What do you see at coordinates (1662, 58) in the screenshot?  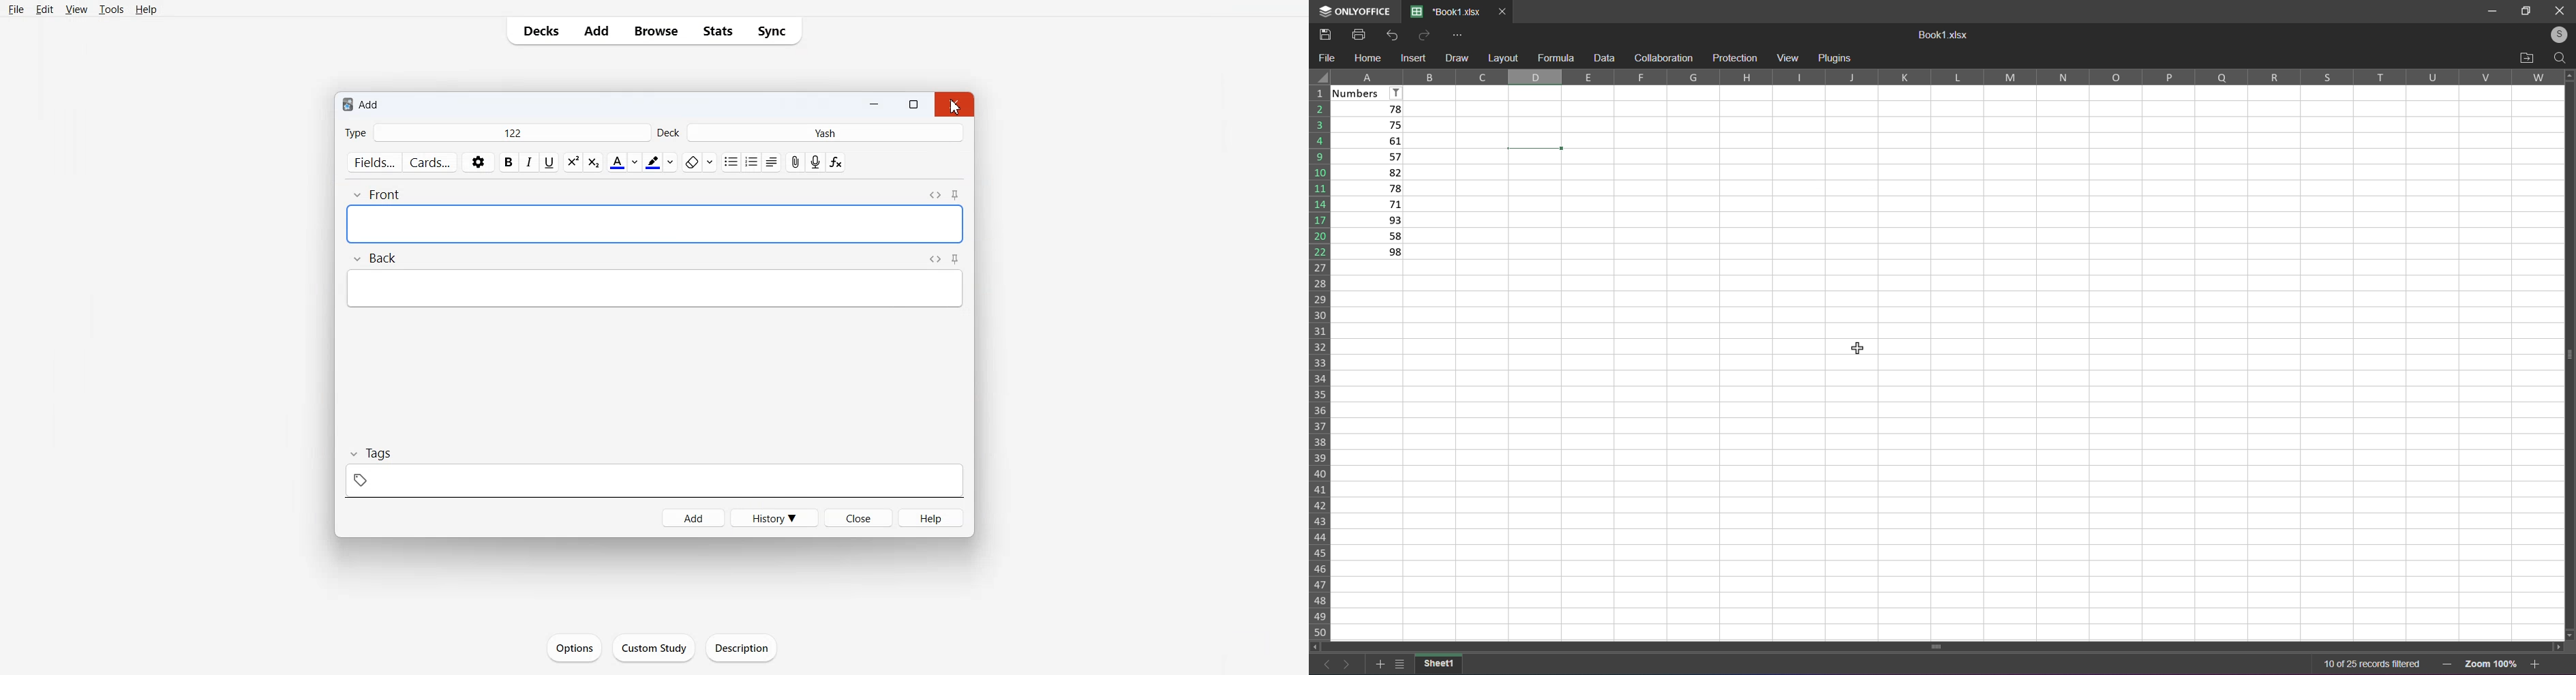 I see `collaboration` at bounding box center [1662, 58].